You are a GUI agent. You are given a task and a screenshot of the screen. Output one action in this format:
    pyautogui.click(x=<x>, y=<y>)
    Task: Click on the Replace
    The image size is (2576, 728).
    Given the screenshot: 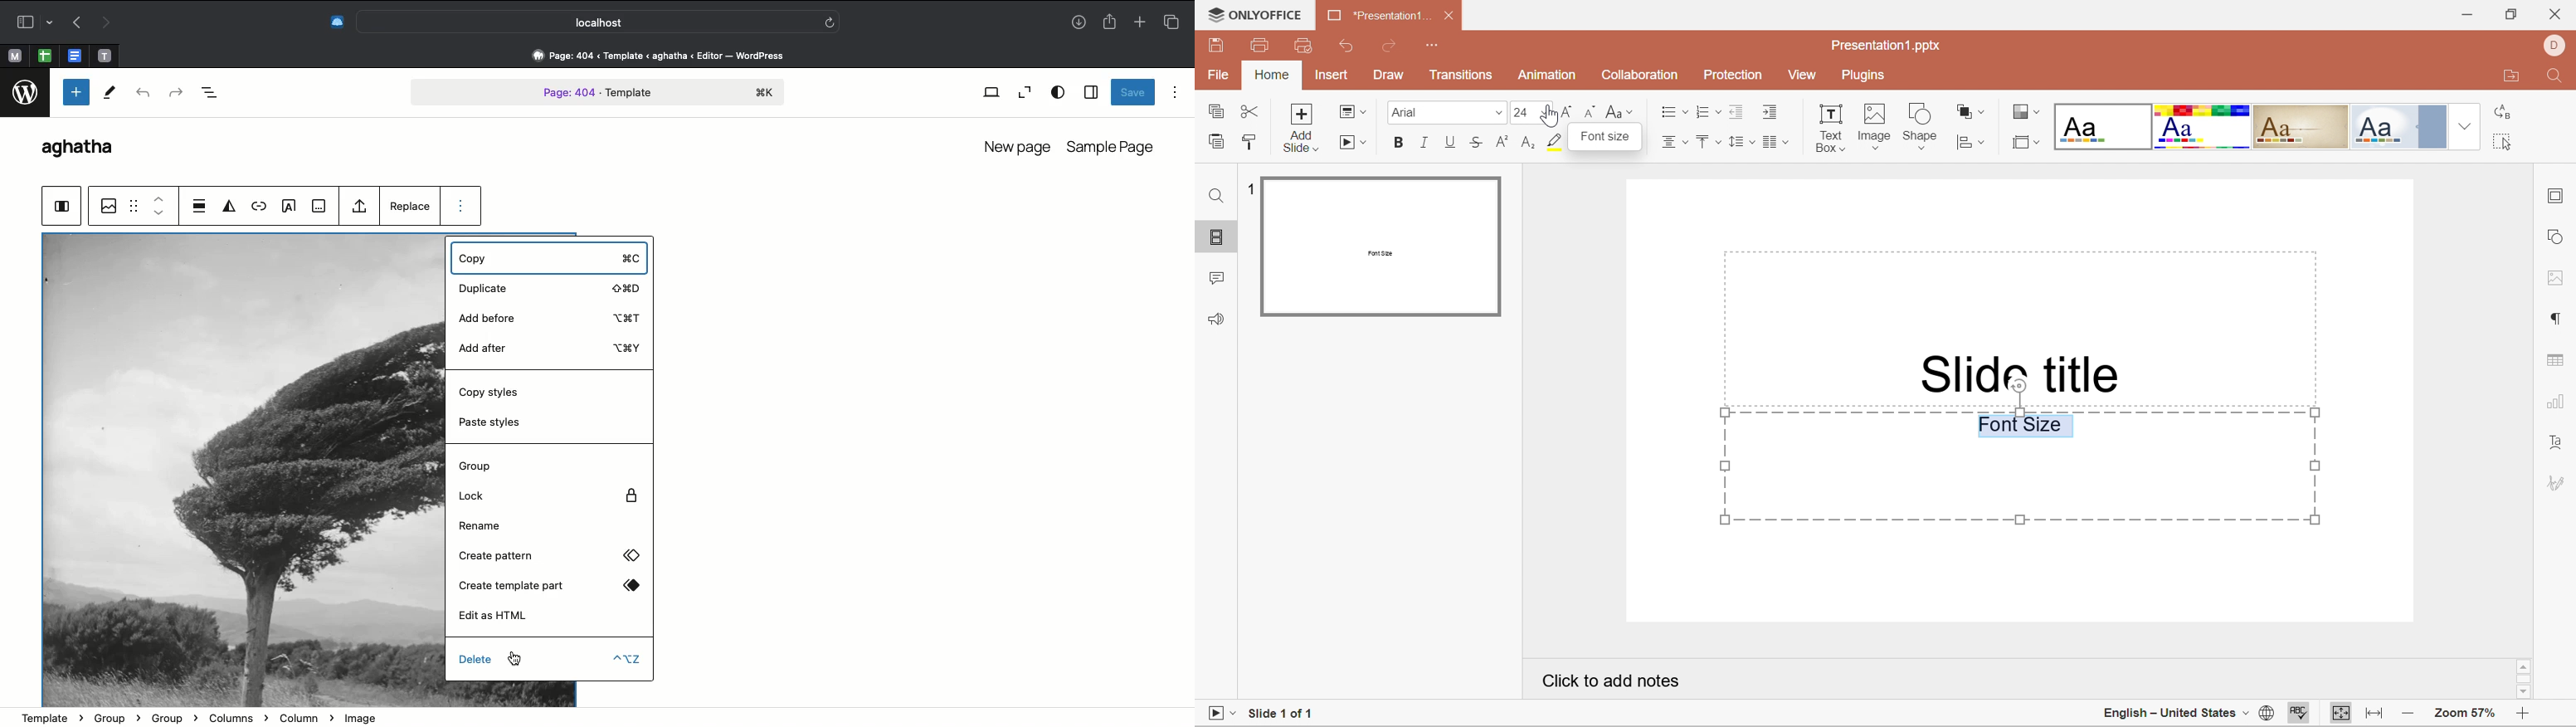 What is the action you would take?
    pyautogui.click(x=2504, y=113)
    